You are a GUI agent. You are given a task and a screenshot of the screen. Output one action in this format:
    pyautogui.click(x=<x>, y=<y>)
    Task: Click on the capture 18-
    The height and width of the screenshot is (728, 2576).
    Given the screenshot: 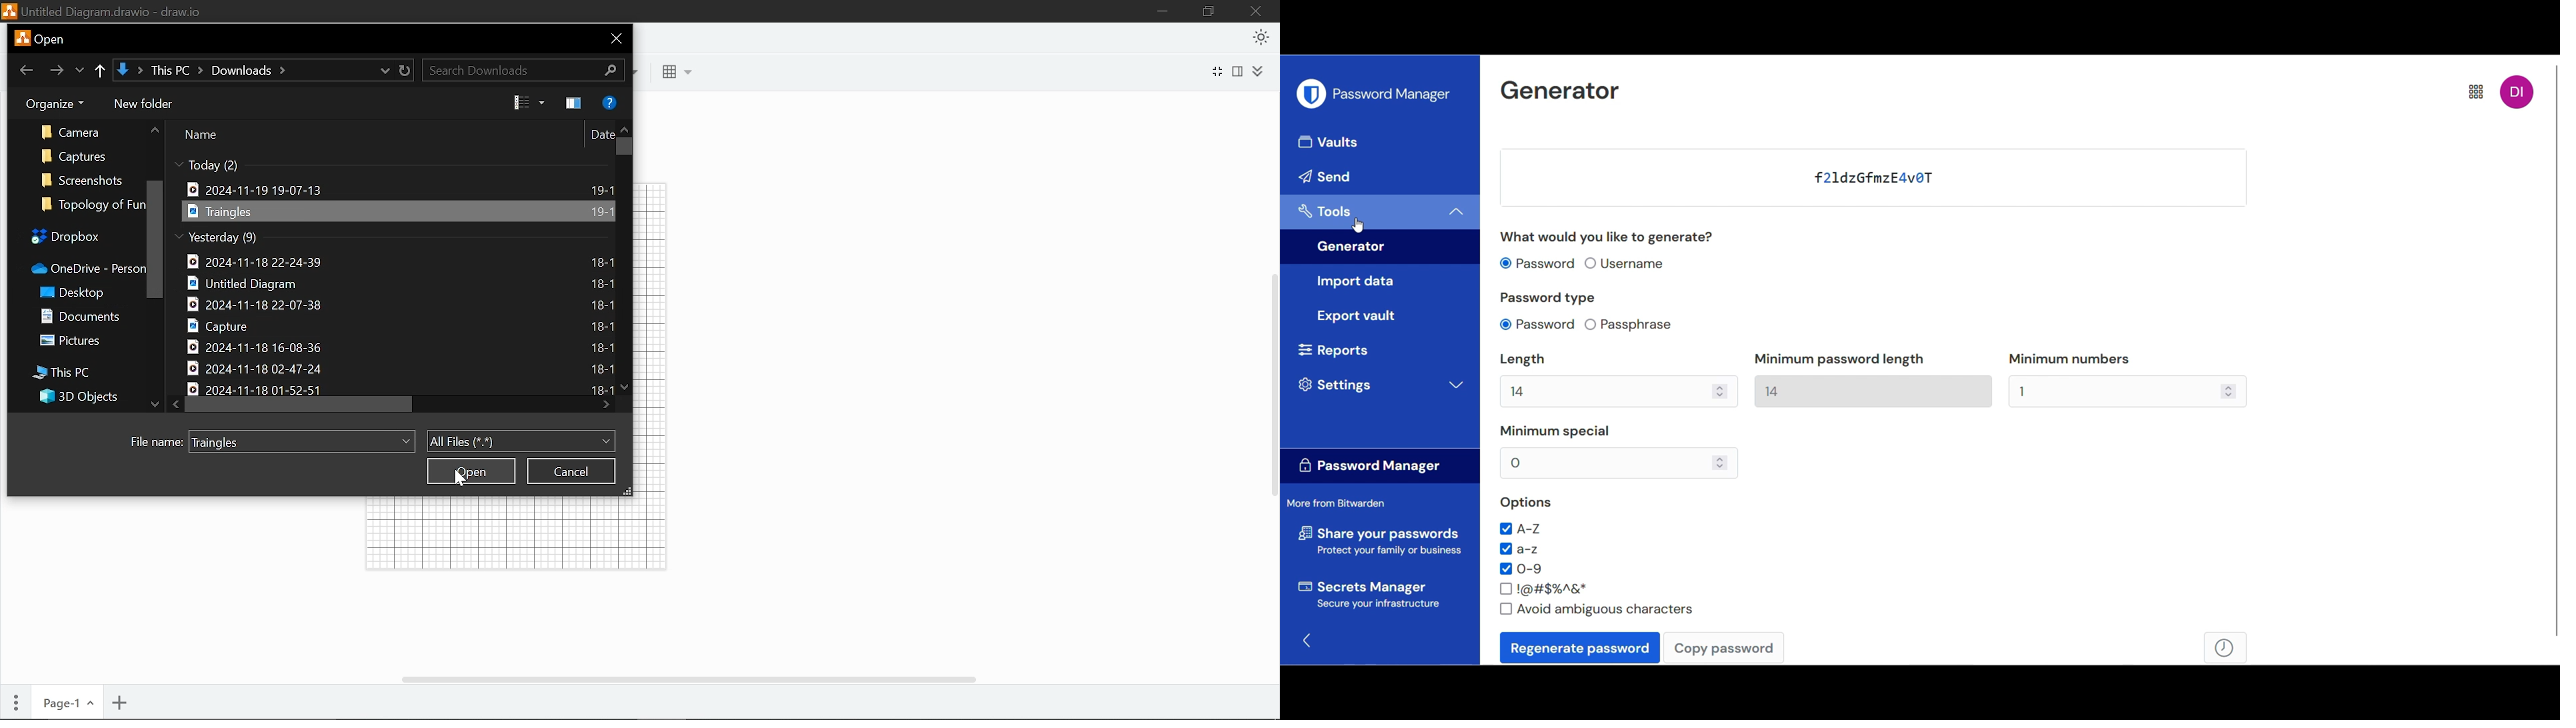 What is the action you would take?
    pyautogui.click(x=399, y=326)
    